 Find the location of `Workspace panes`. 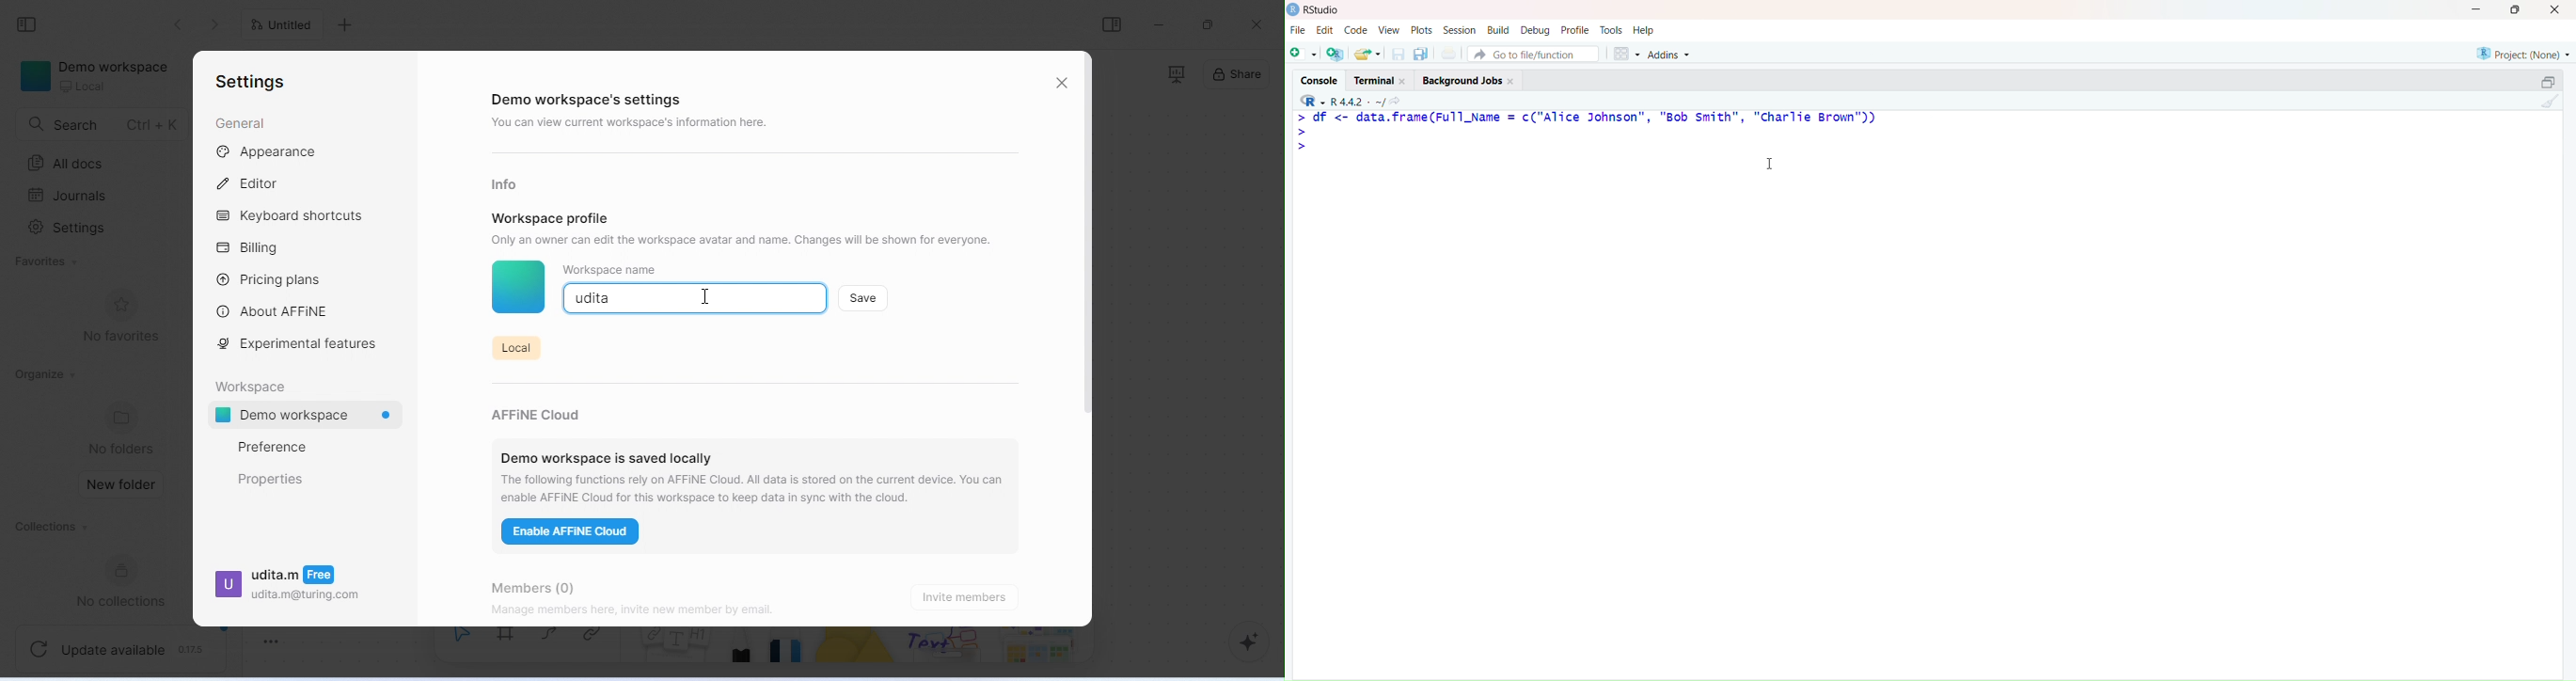

Workspace panes is located at coordinates (1627, 54).